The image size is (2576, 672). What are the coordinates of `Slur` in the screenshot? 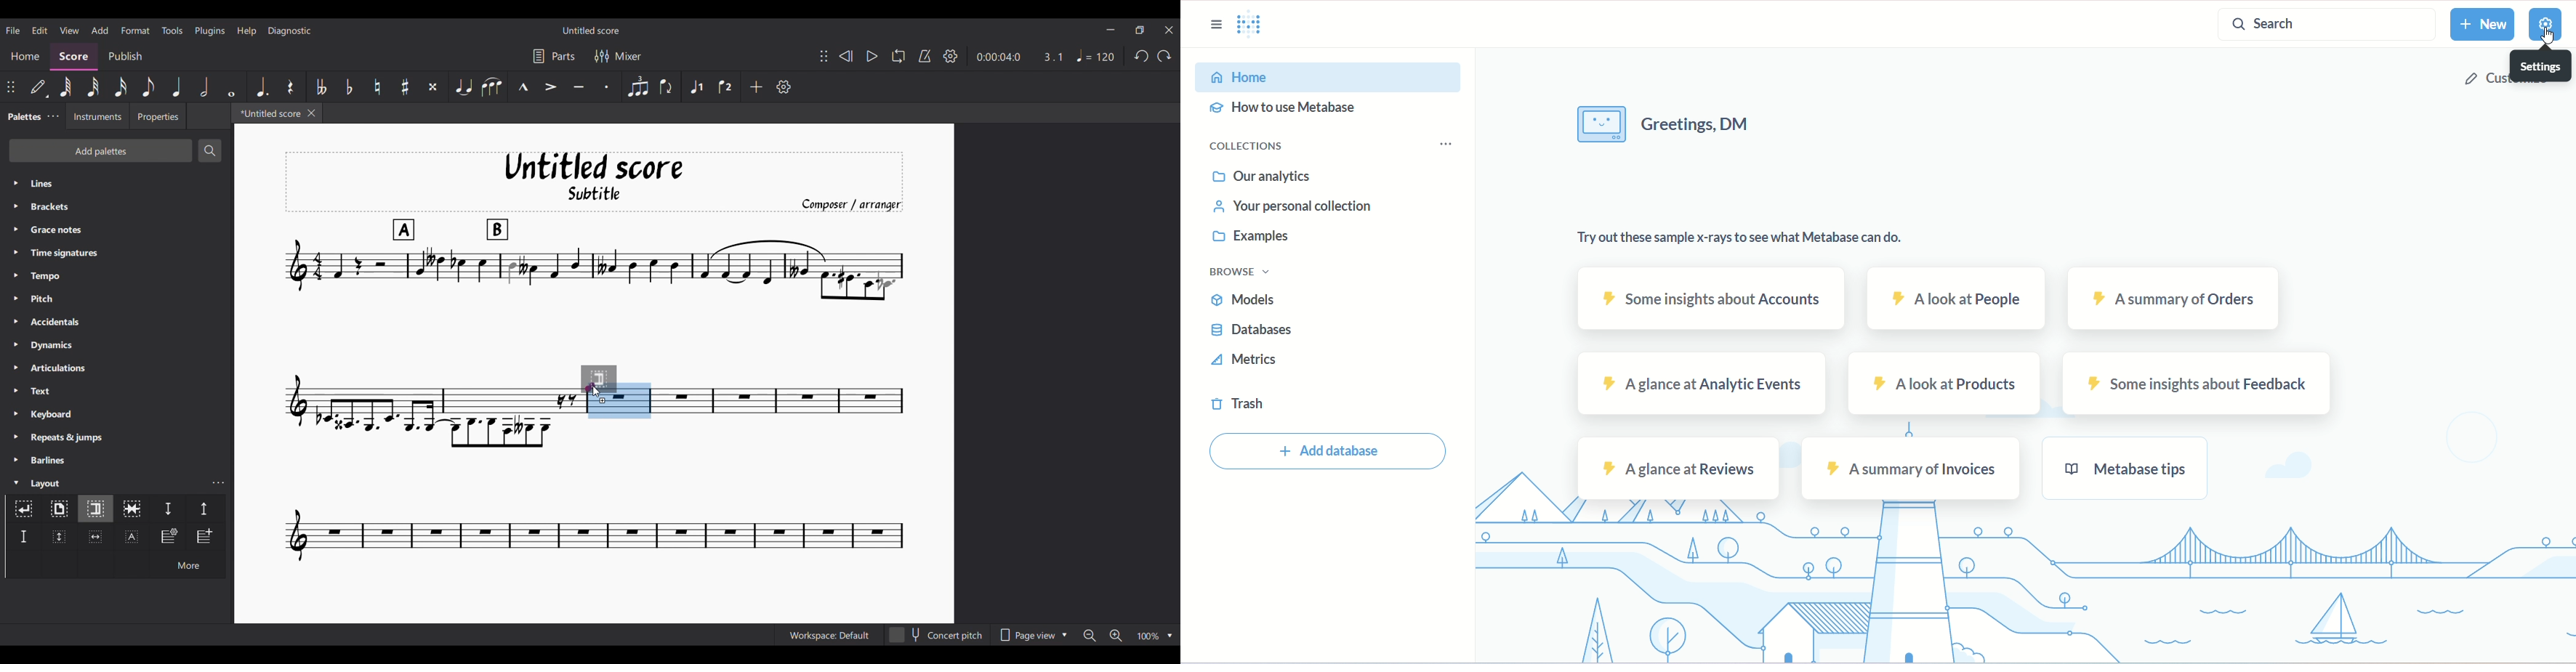 It's located at (492, 87).